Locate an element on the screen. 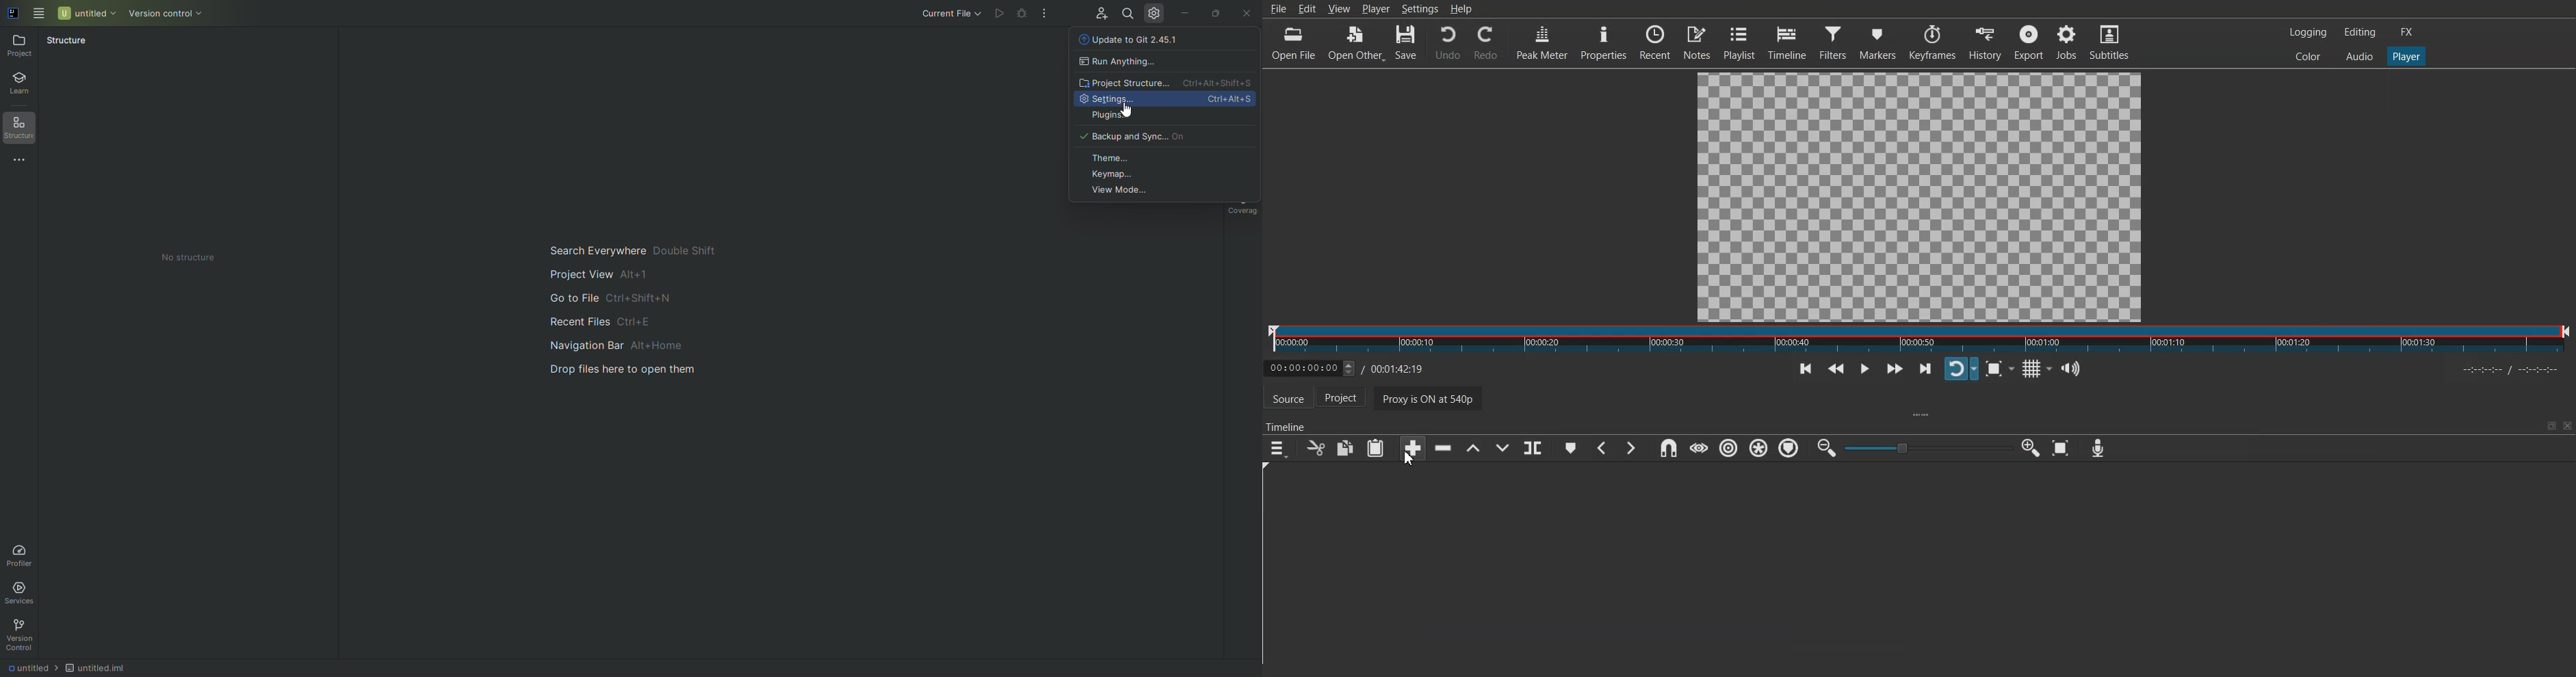 The width and height of the screenshot is (2576, 700). Overwrite is located at coordinates (1502, 448).